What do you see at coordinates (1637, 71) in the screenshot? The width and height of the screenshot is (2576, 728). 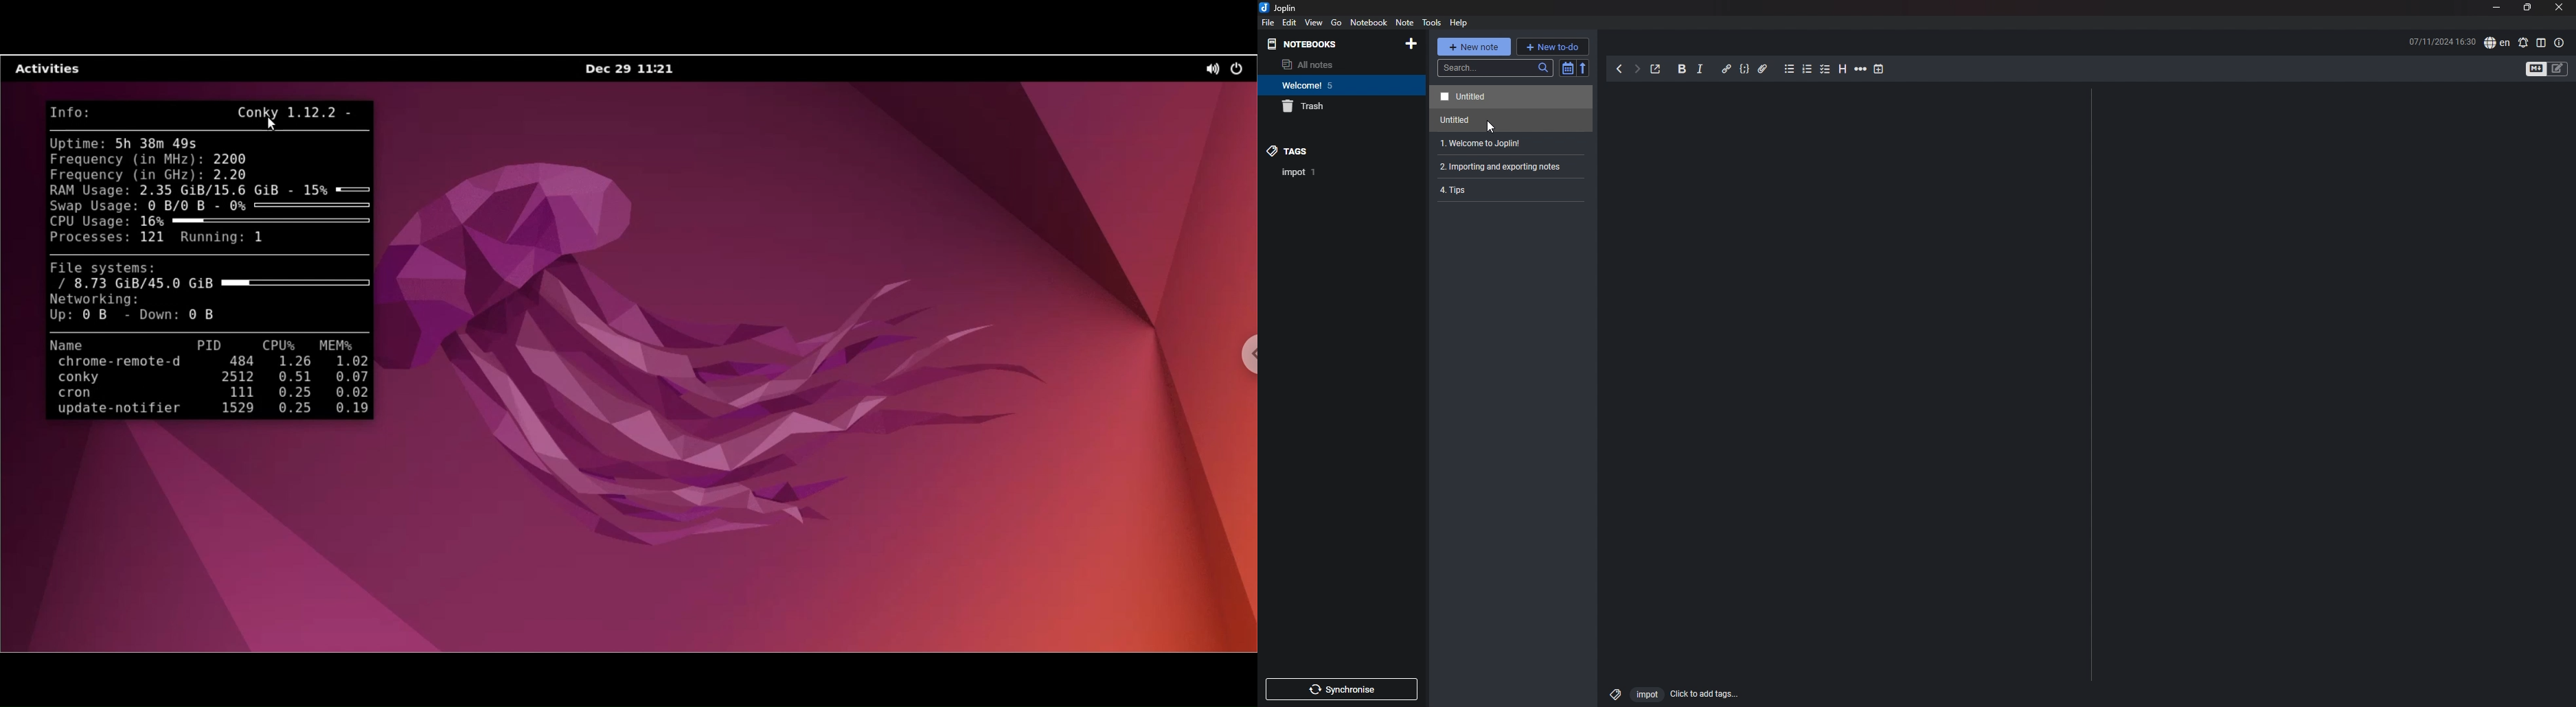 I see `forward` at bounding box center [1637, 71].